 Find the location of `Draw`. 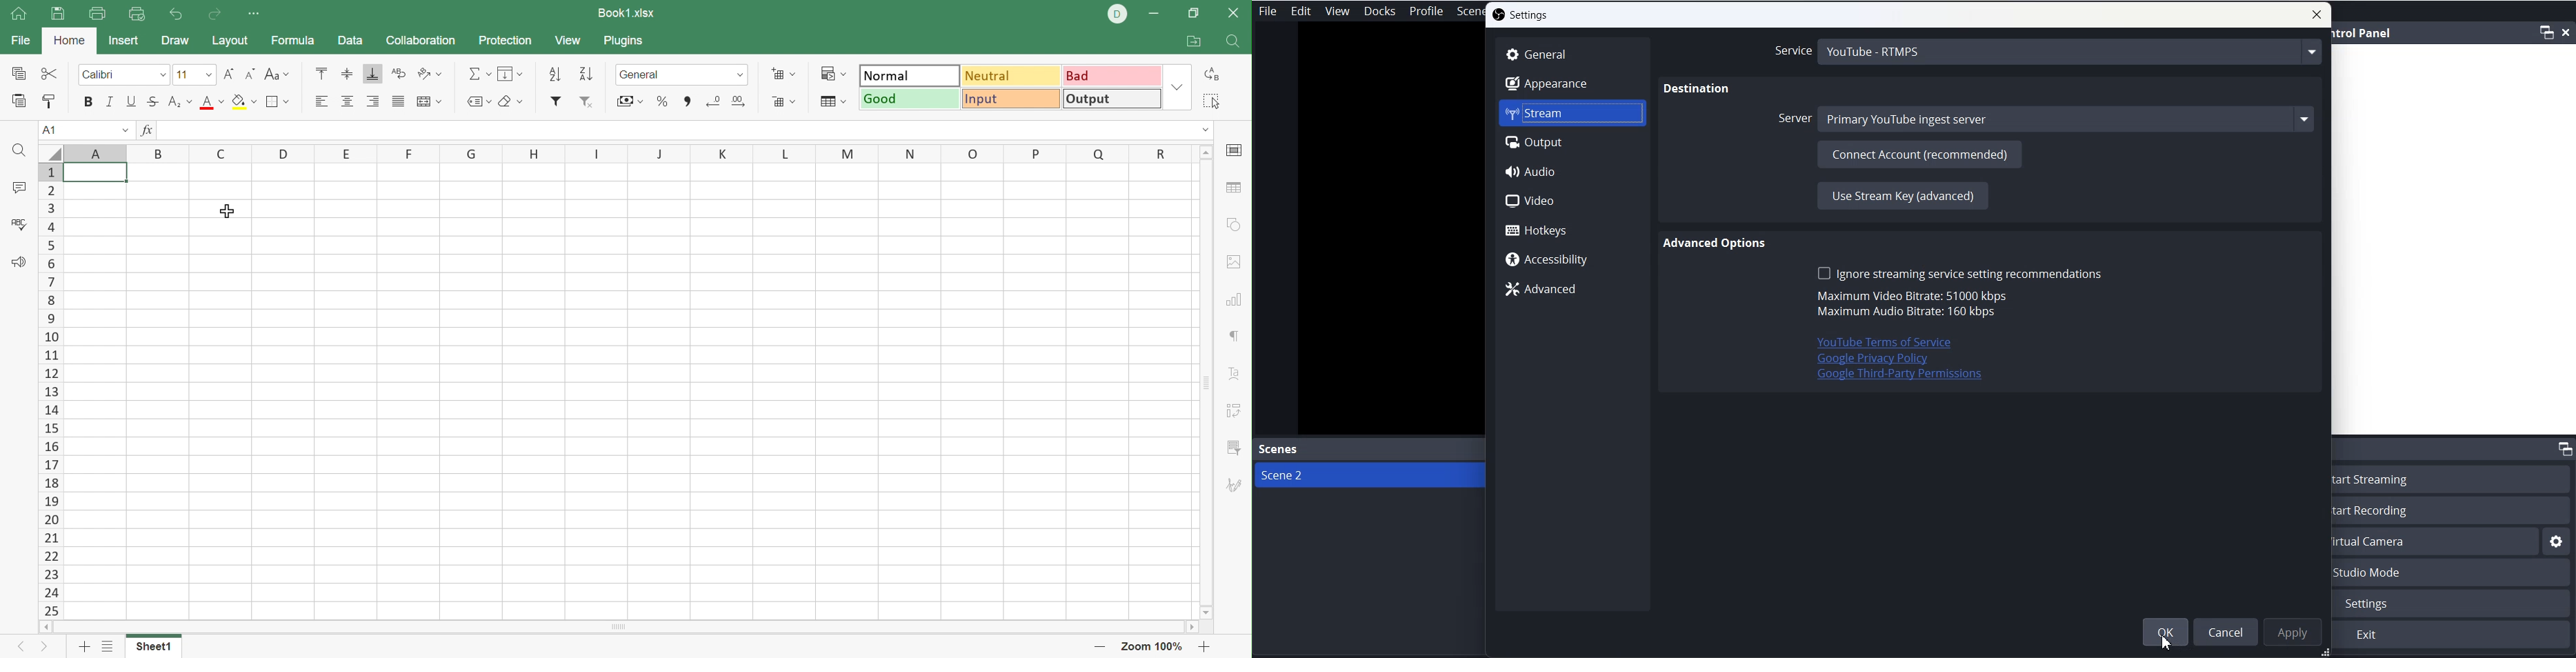

Draw is located at coordinates (174, 41).